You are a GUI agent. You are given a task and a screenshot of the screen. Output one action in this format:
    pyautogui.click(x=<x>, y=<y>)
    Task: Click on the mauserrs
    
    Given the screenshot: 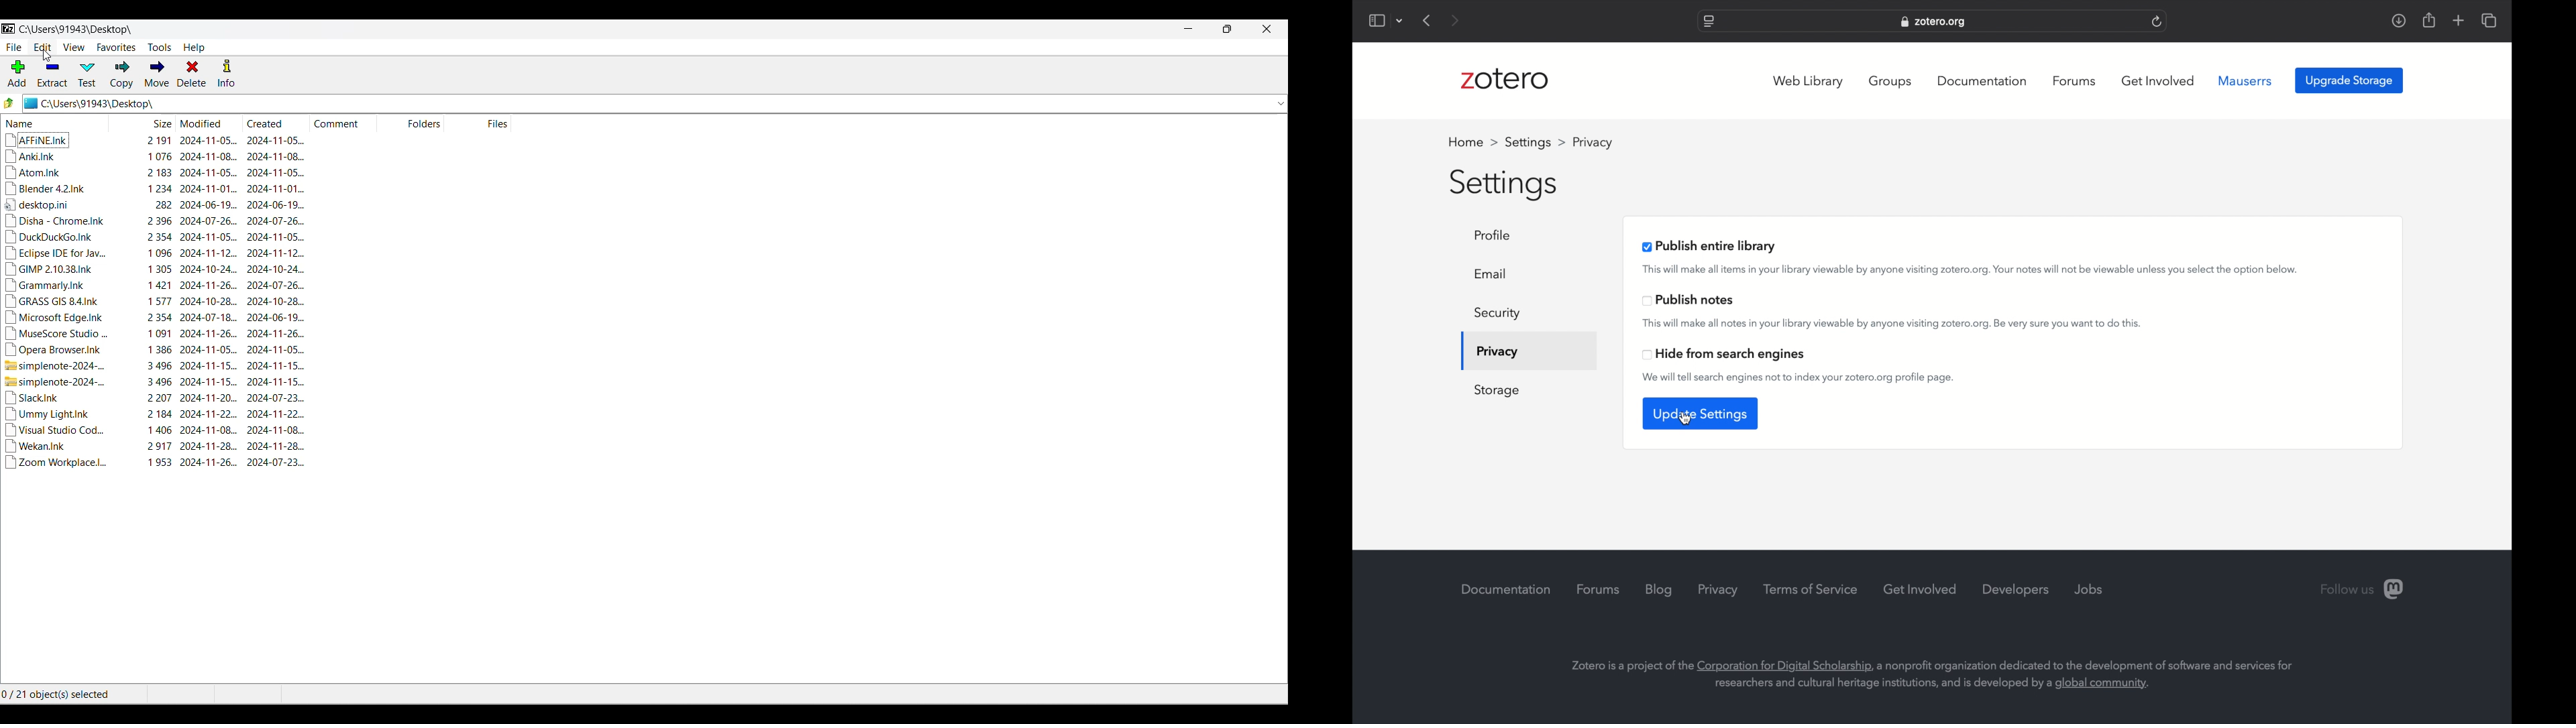 What is the action you would take?
    pyautogui.click(x=2245, y=81)
    